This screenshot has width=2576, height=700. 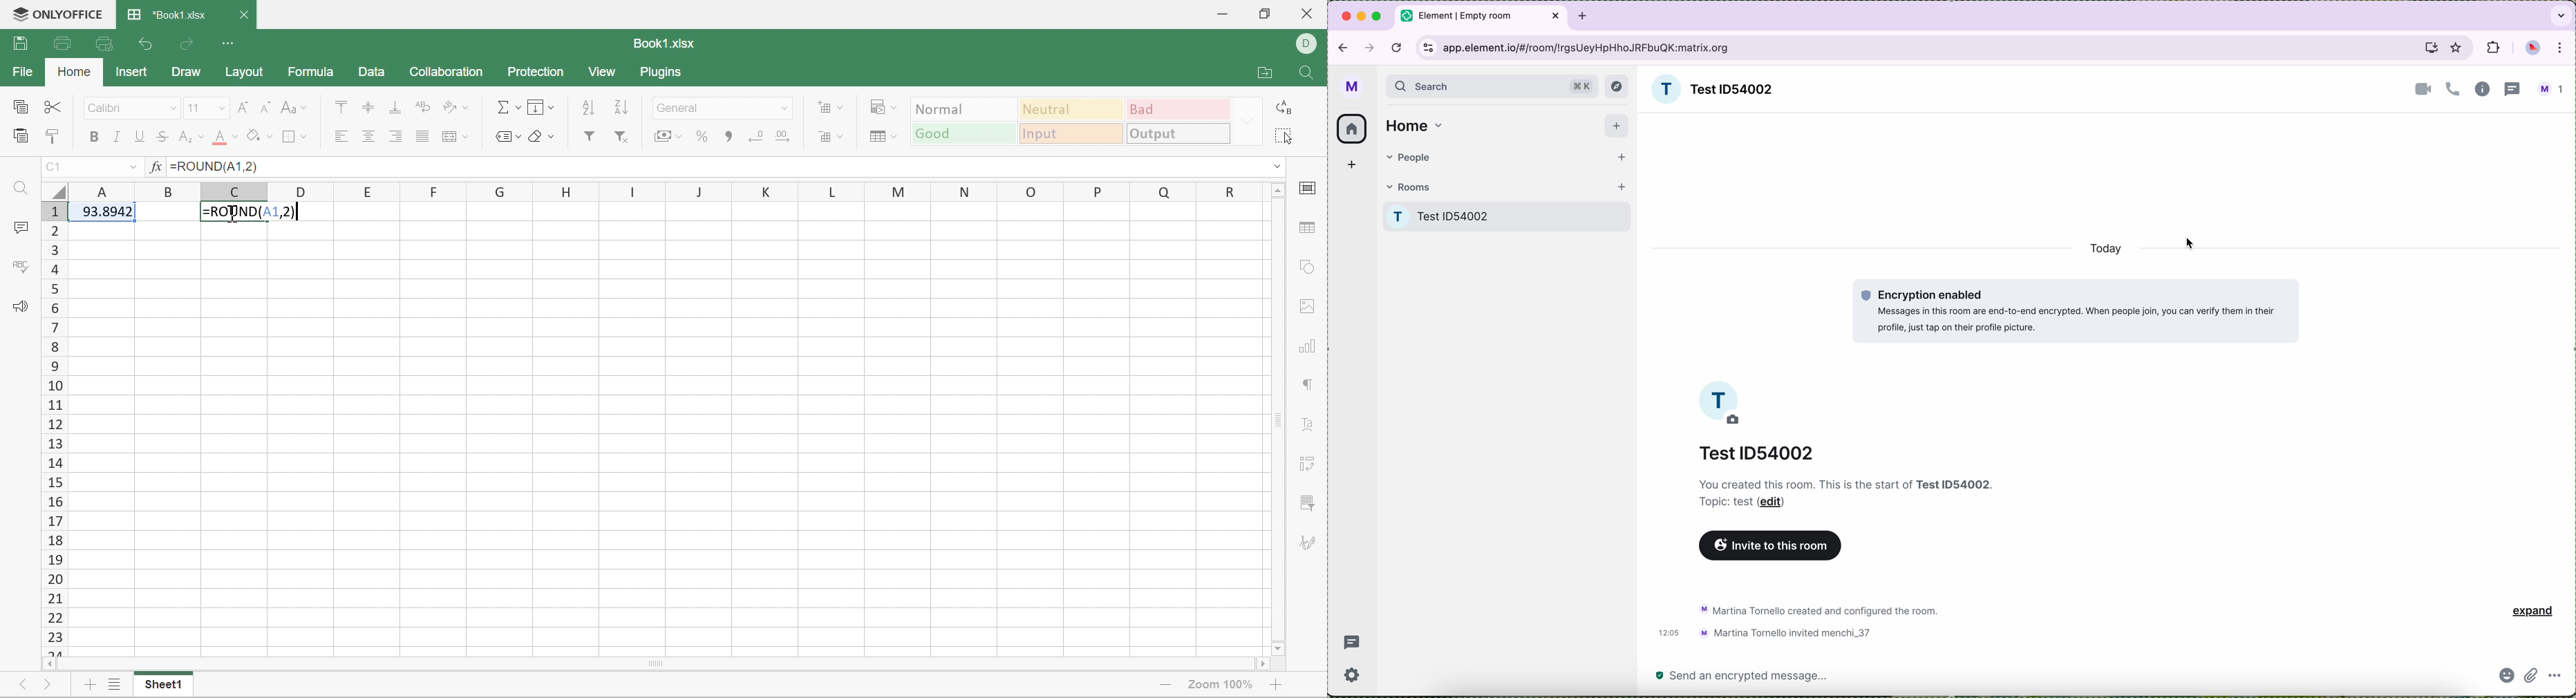 What do you see at coordinates (1379, 17) in the screenshot?
I see `maximize` at bounding box center [1379, 17].